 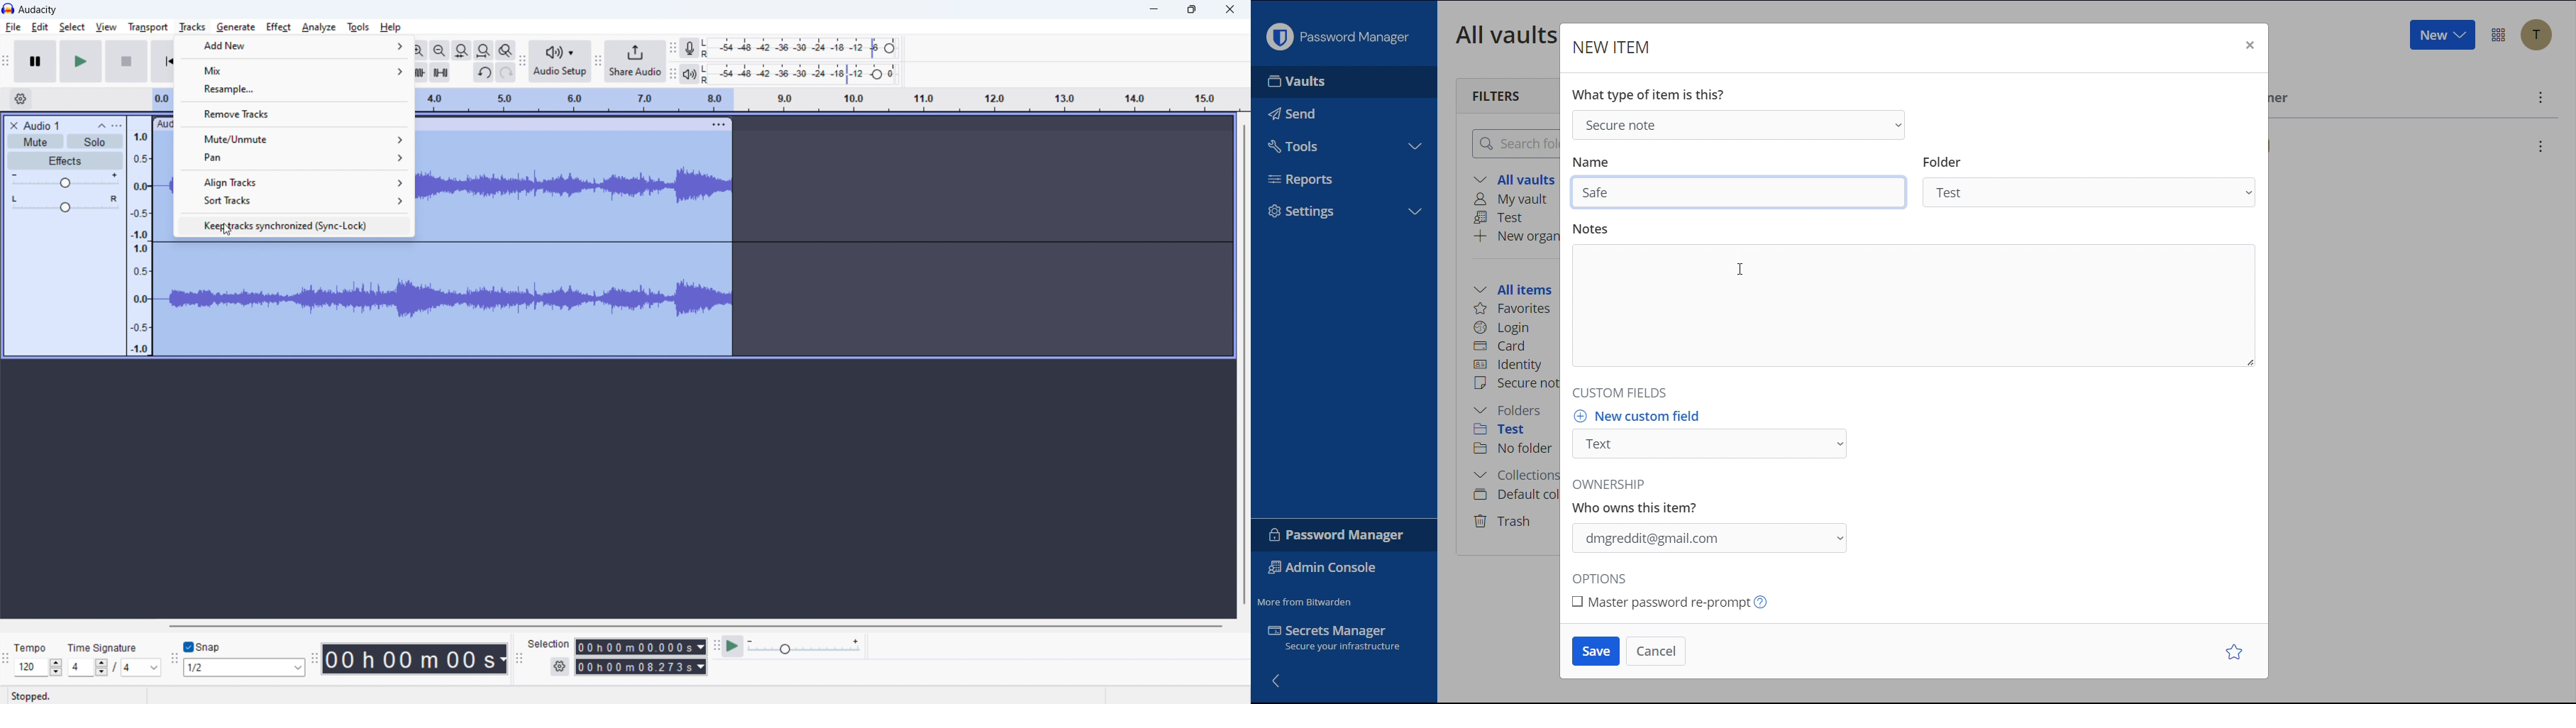 I want to click on vertical scrollbar, so click(x=1245, y=365).